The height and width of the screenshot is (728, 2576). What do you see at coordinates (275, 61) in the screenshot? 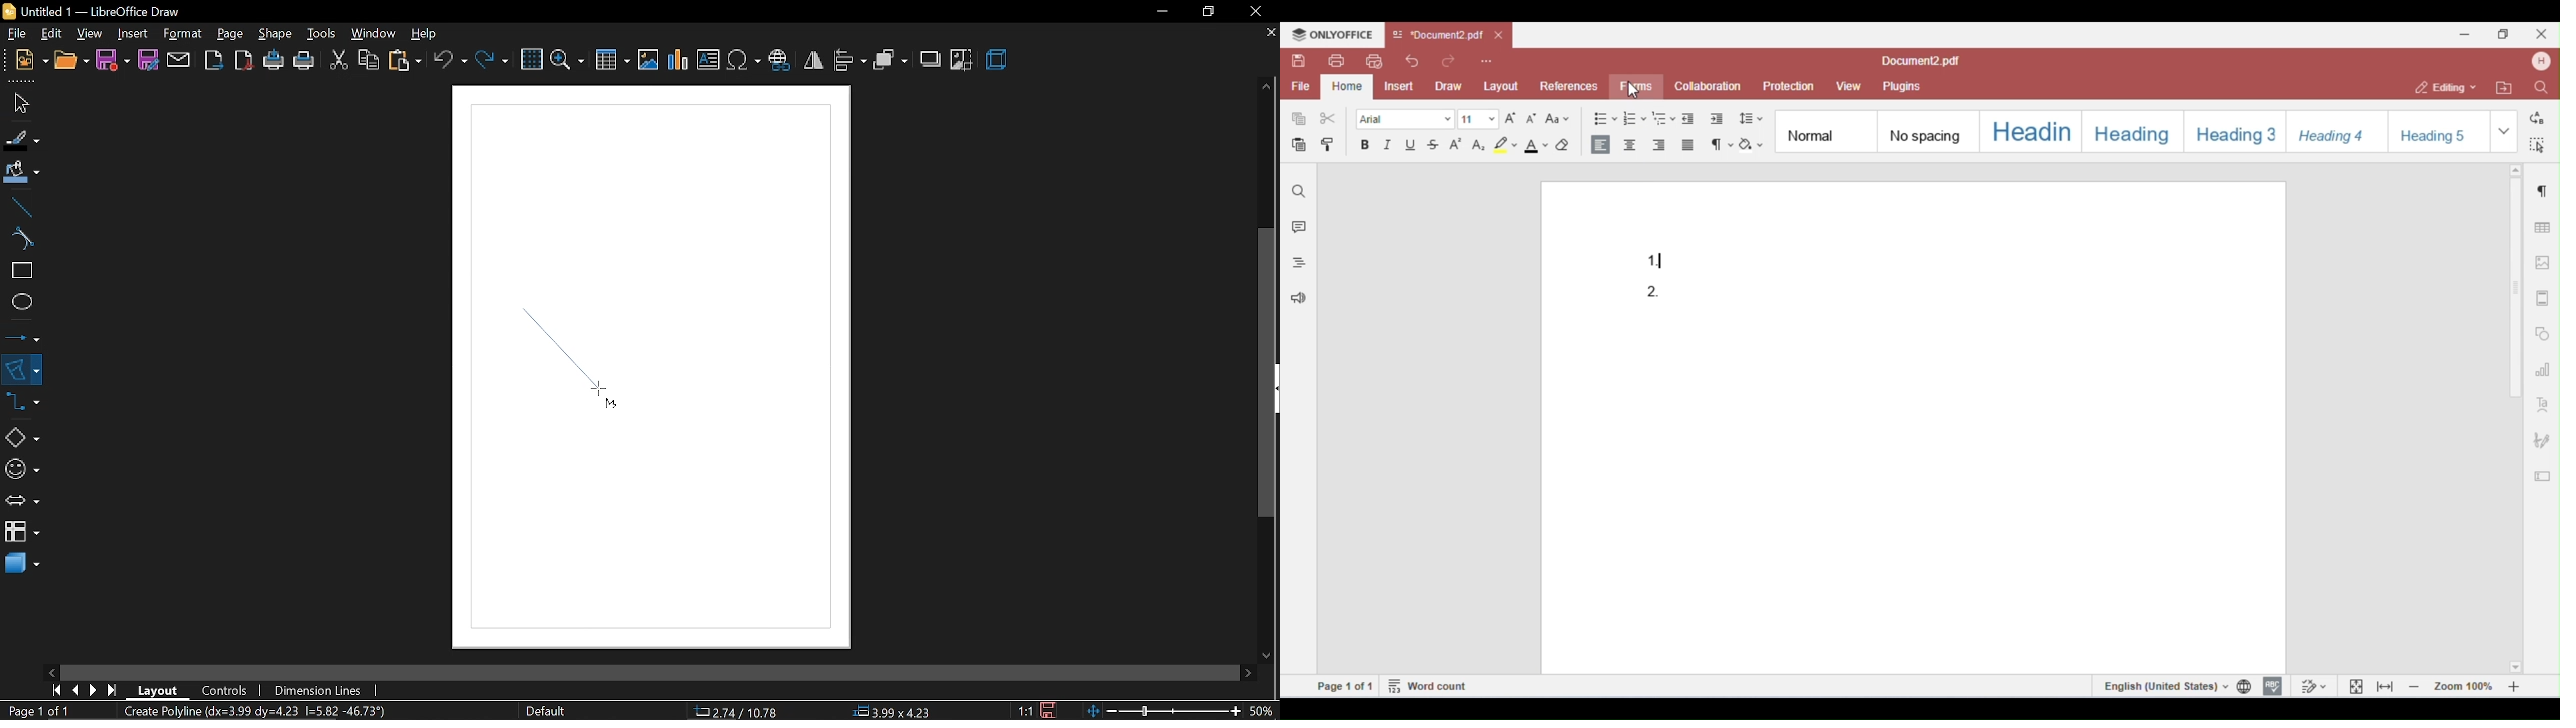
I see `print directly` at bounding box center [275, 61].